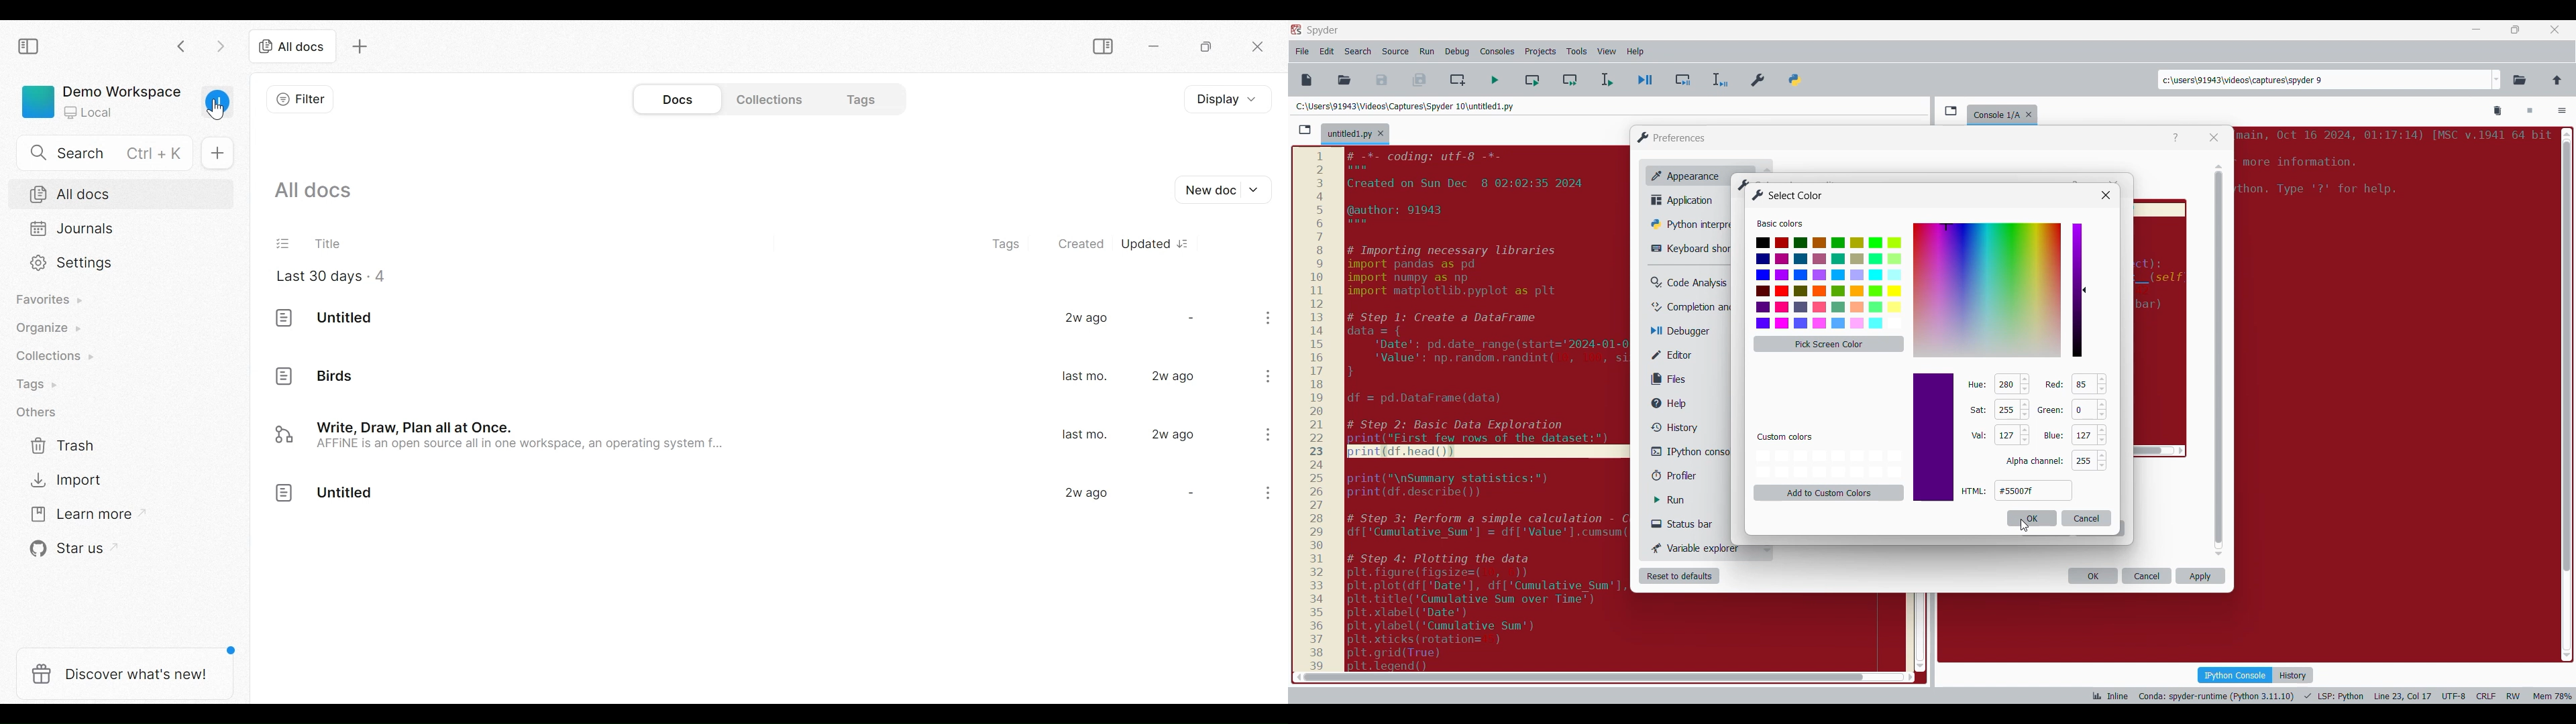 This screenshot has height=728, width=2576. I want to click on Save inputs, so click(2031, 518).